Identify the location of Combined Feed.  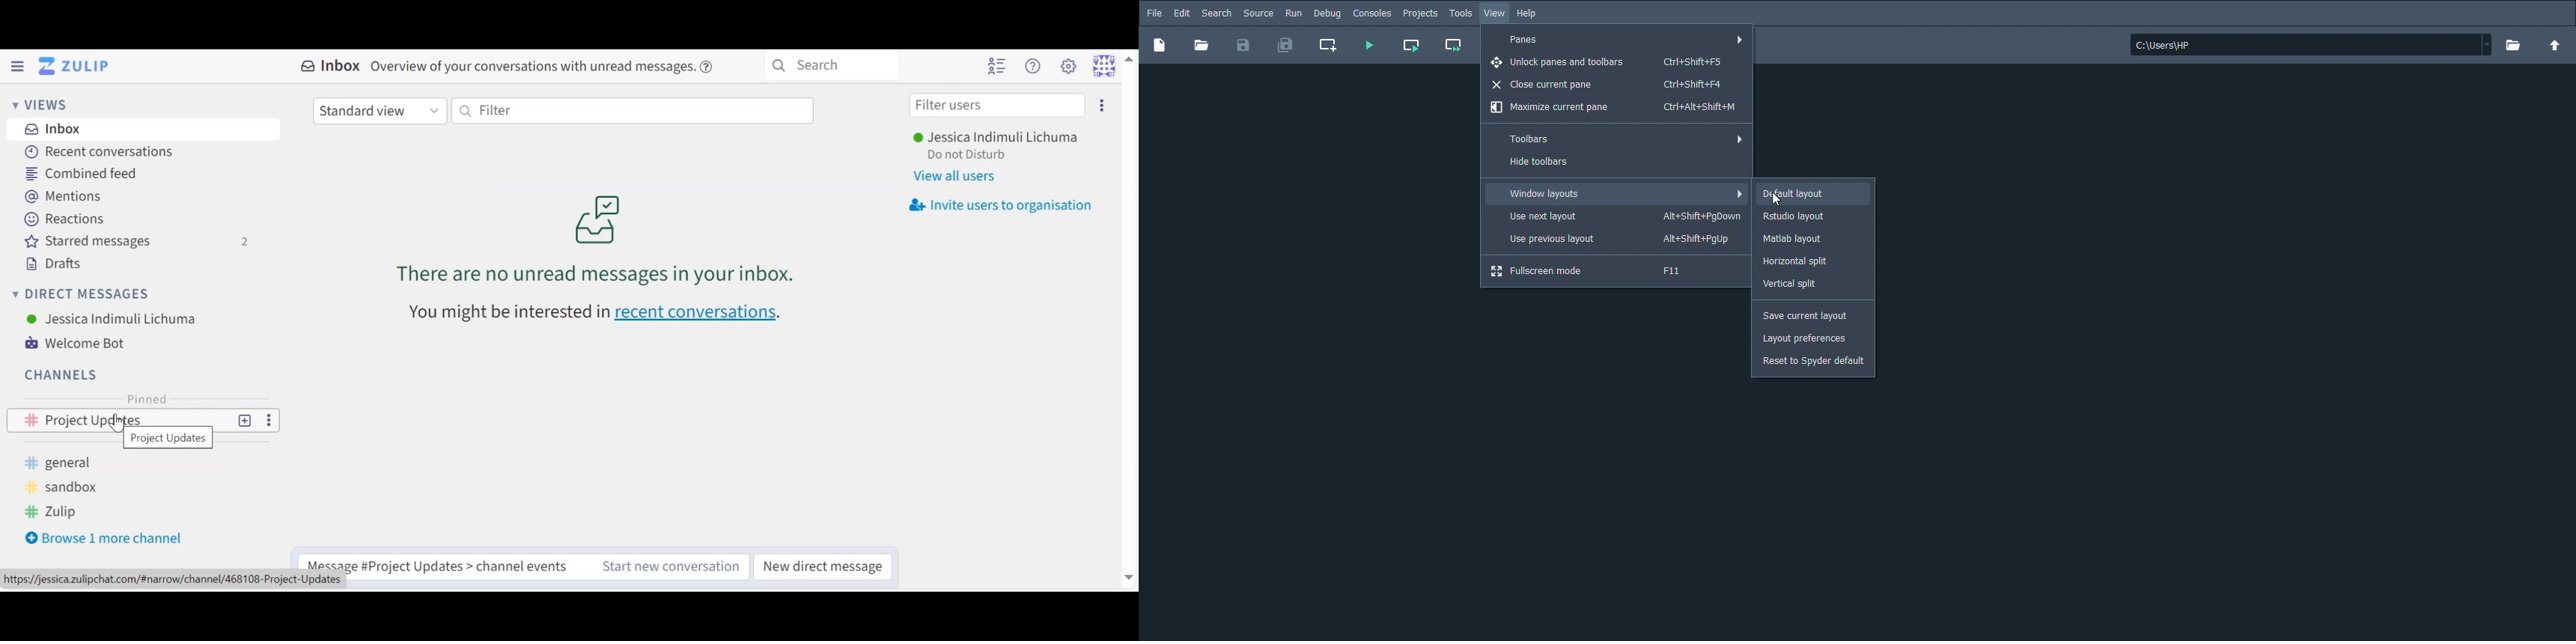
(85, 173).